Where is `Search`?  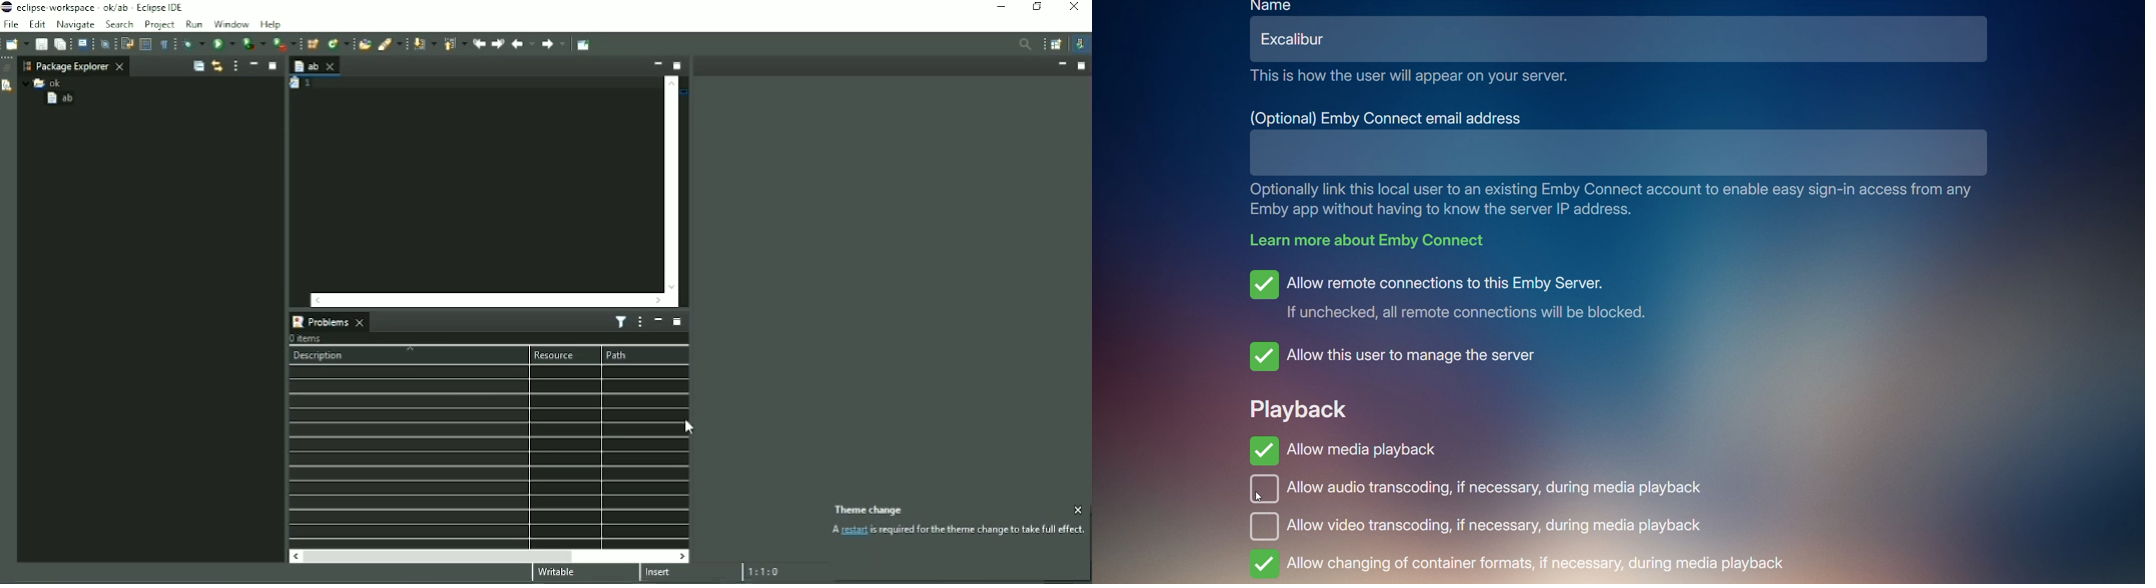 Search is located at coordinates (121, 25).